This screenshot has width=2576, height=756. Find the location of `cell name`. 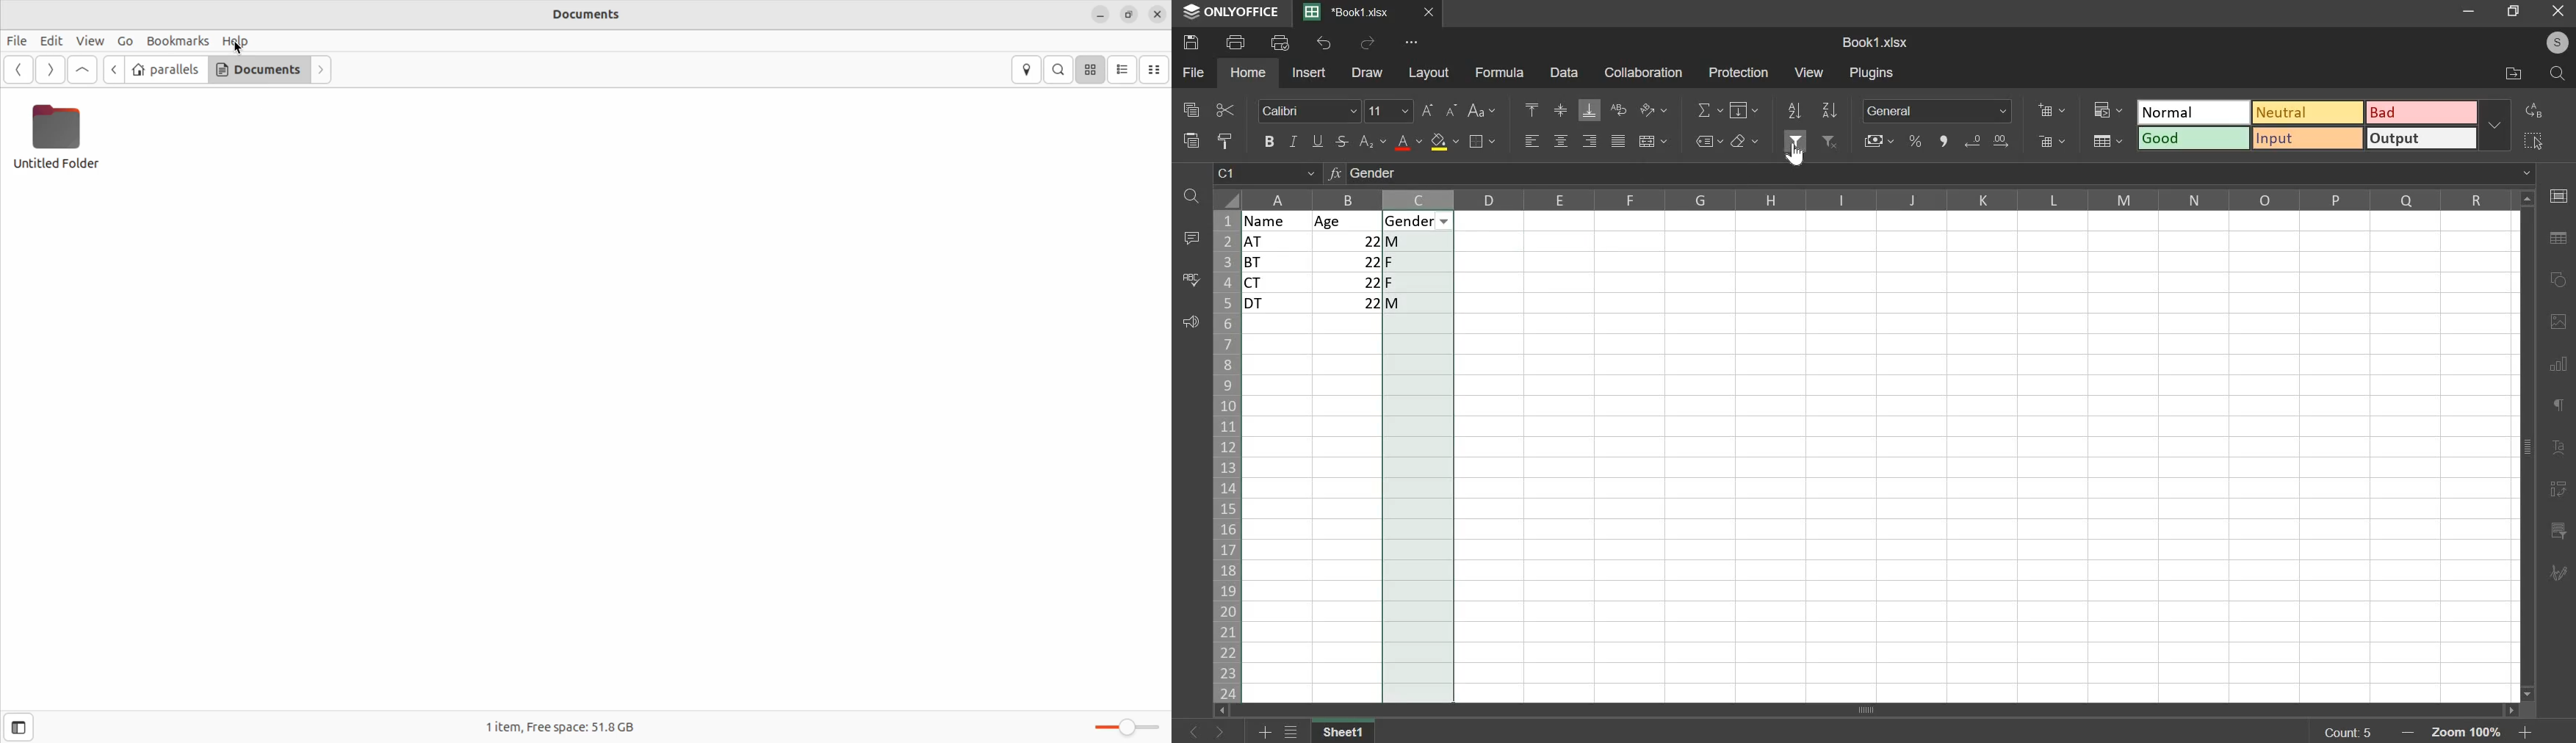

cell name is located at coordinates (1267, 176).